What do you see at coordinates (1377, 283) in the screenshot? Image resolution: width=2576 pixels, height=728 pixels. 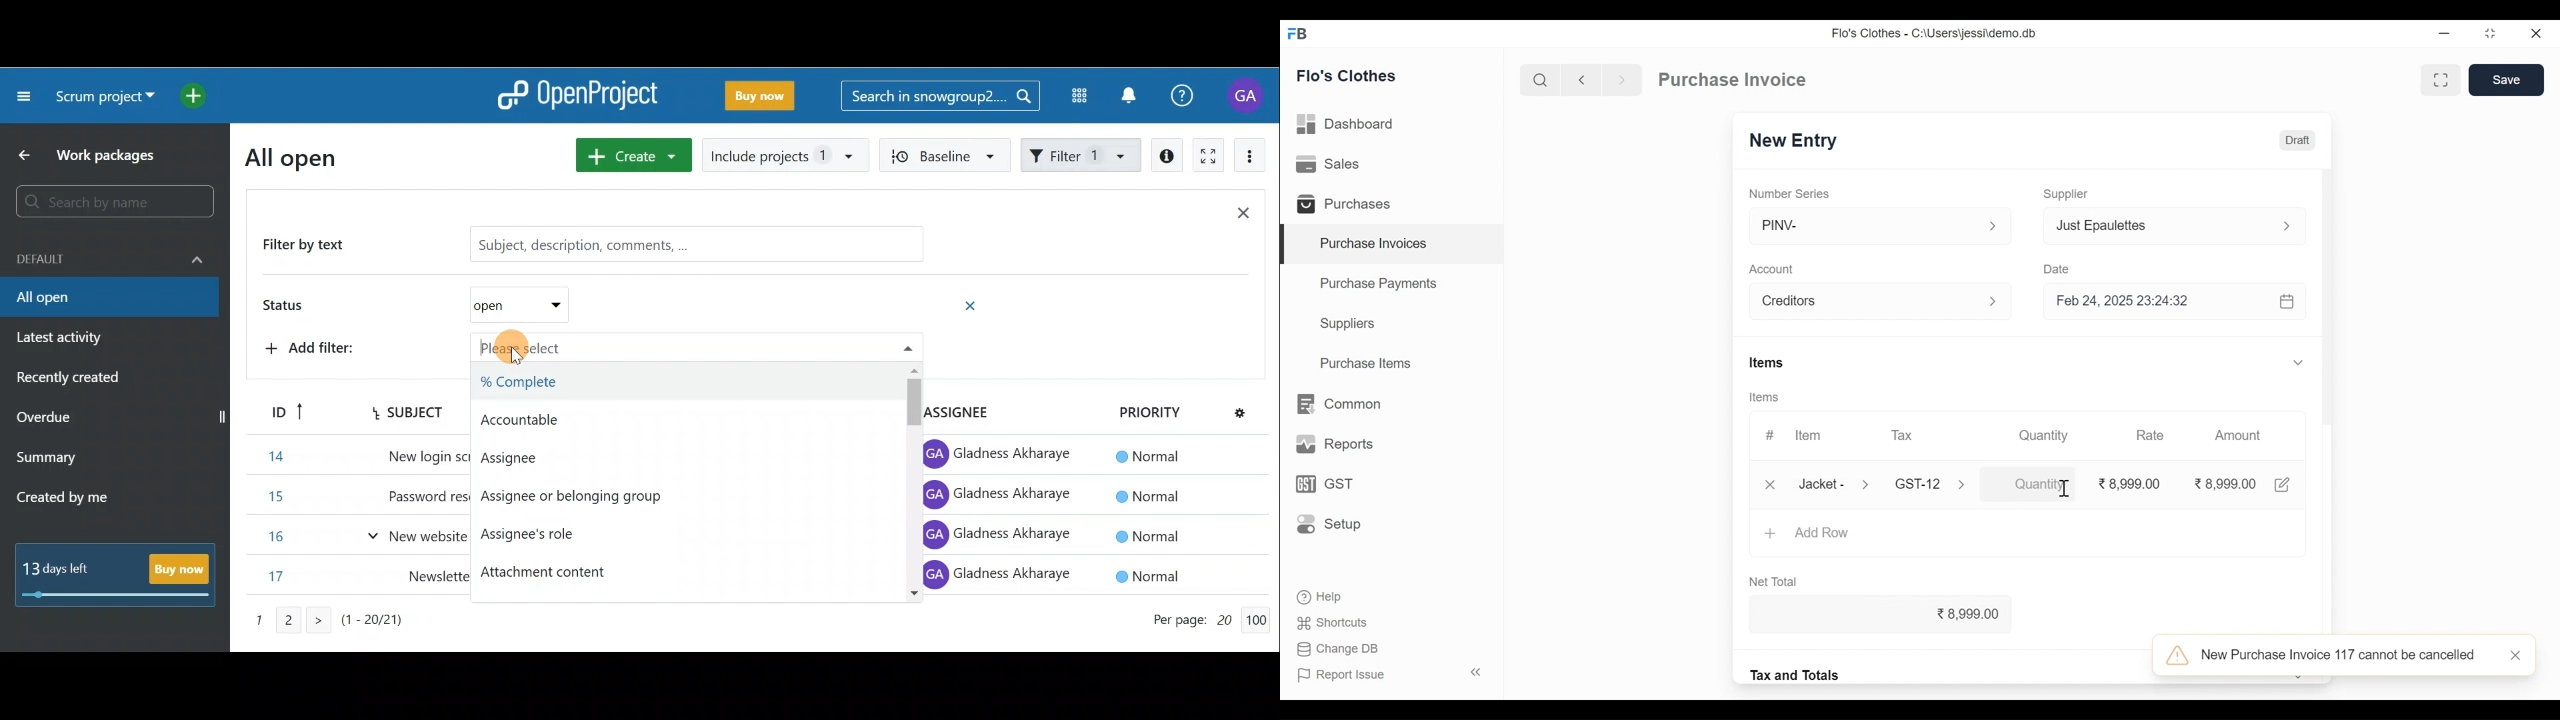 I see `Purchase Payments` at bounding box center [1377, 283].